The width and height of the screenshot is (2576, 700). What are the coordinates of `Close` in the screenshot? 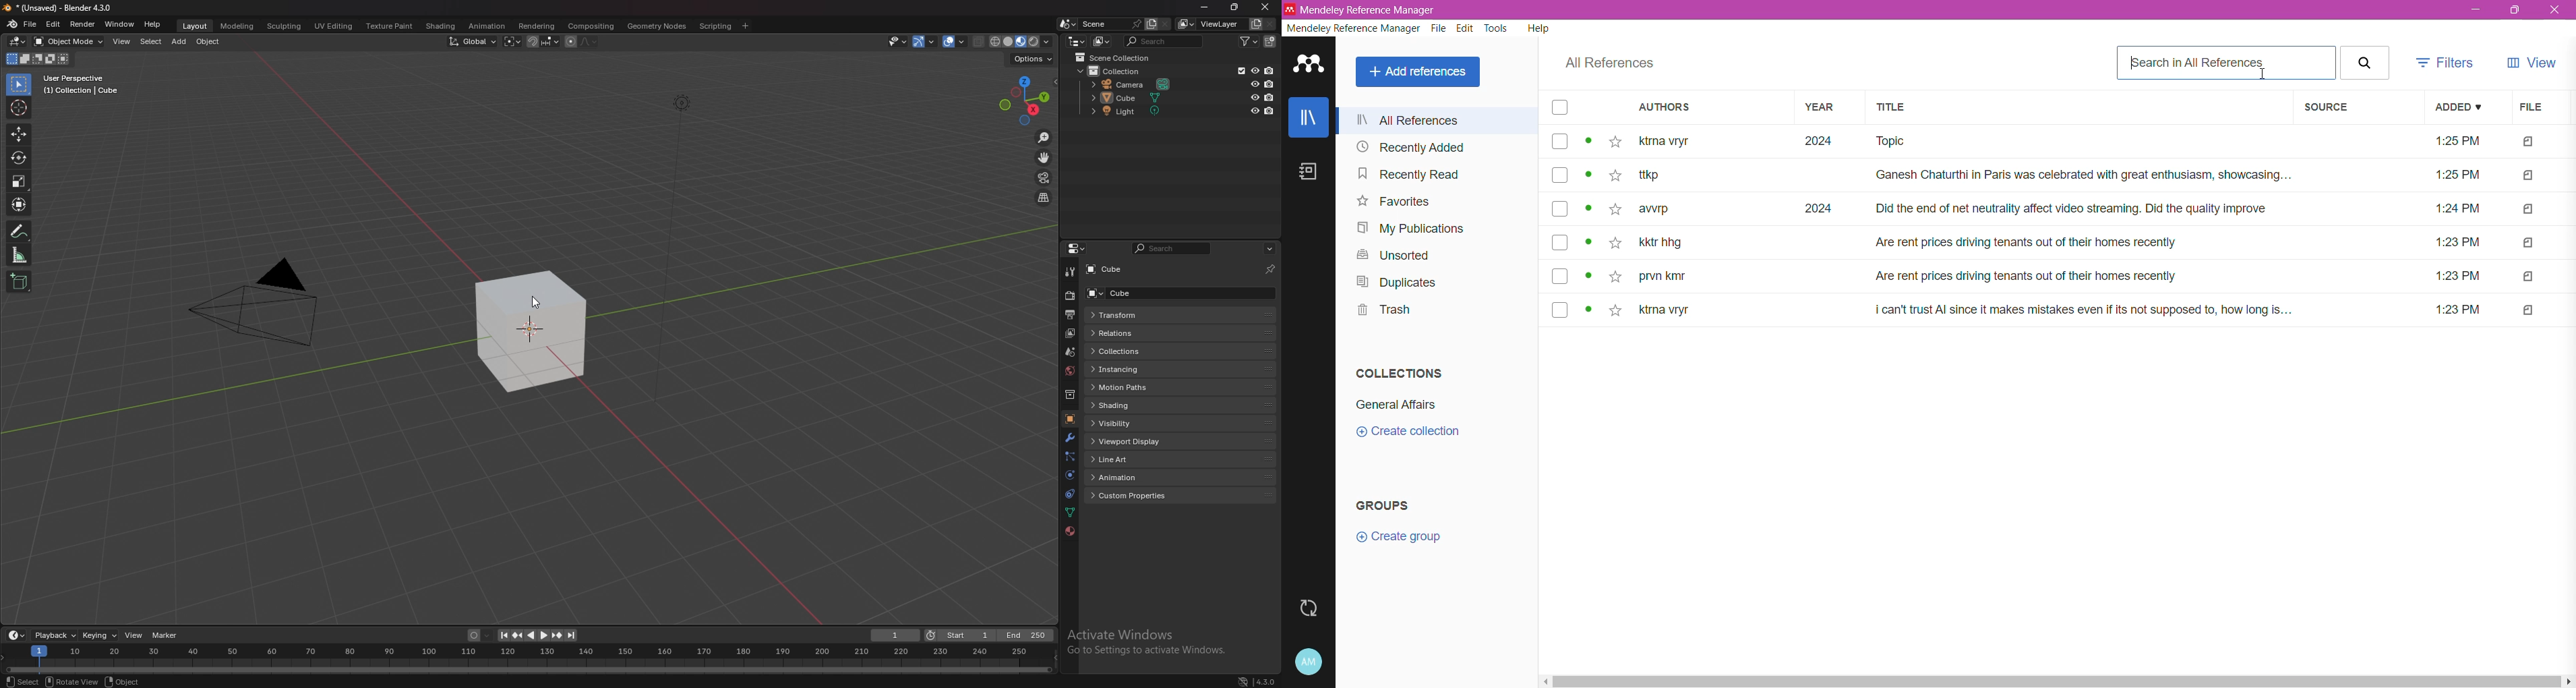 It's located at (2555, 11).